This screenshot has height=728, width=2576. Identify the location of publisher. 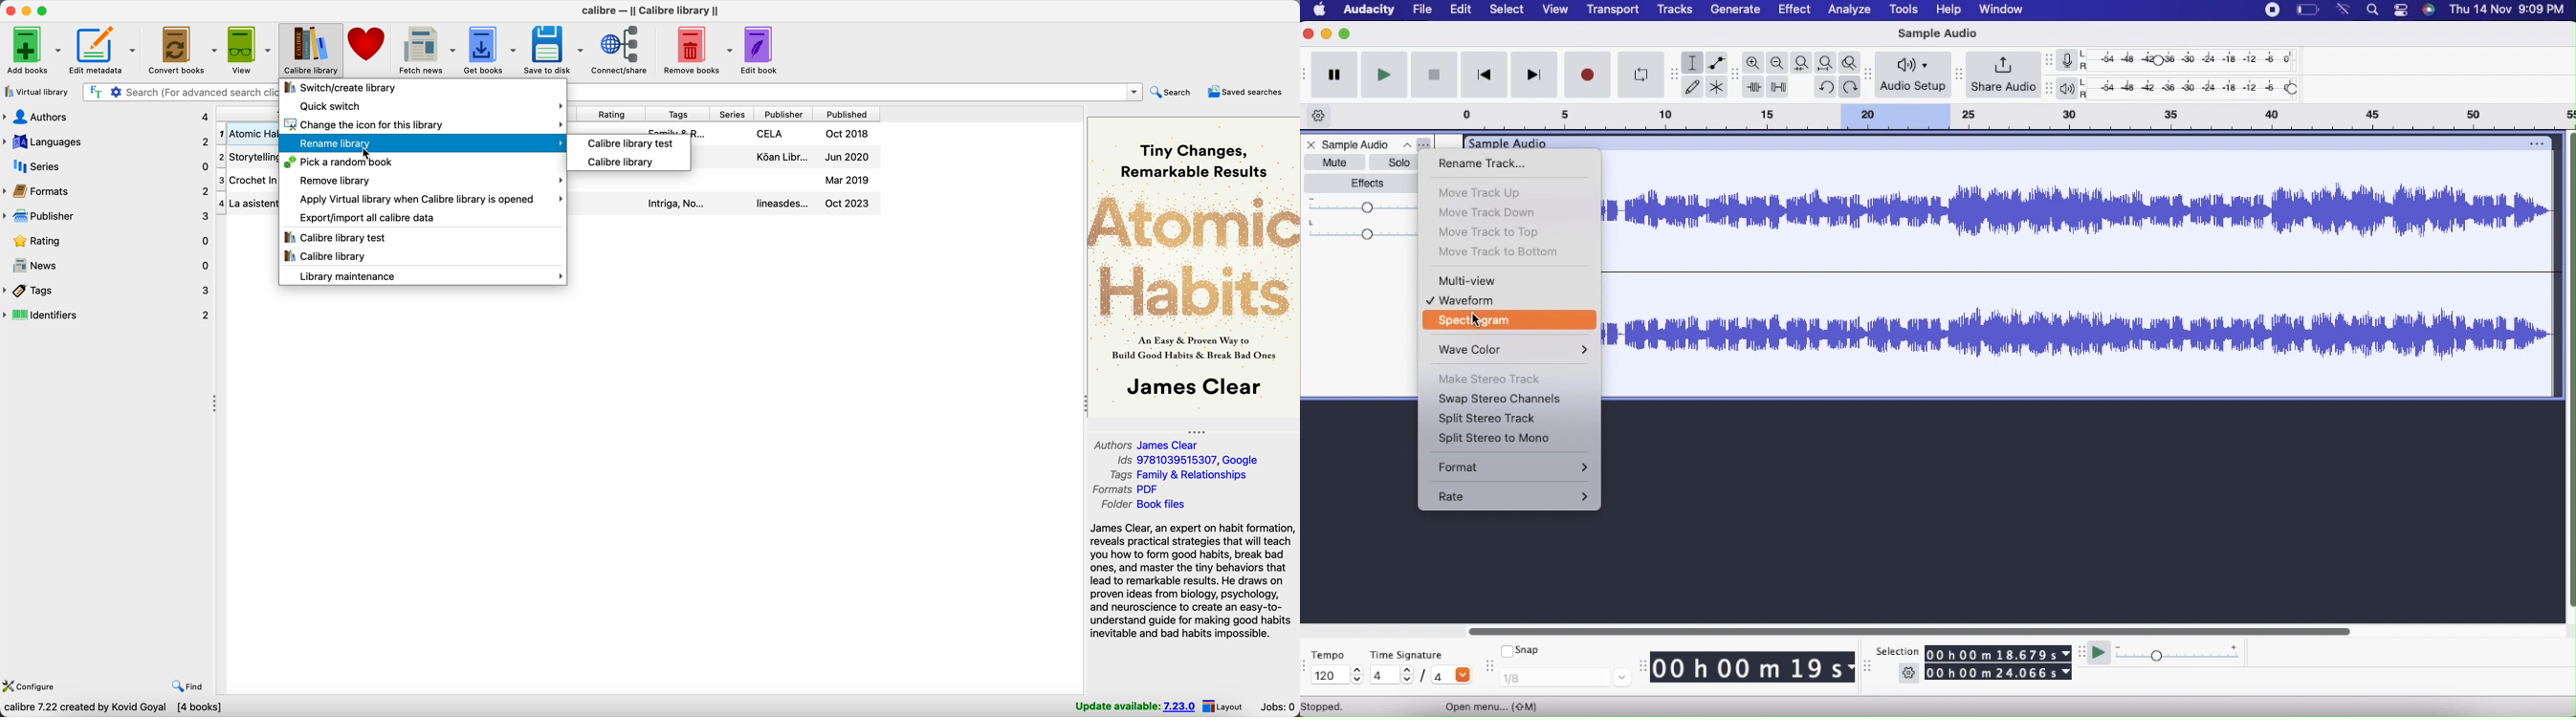
(784, 115).